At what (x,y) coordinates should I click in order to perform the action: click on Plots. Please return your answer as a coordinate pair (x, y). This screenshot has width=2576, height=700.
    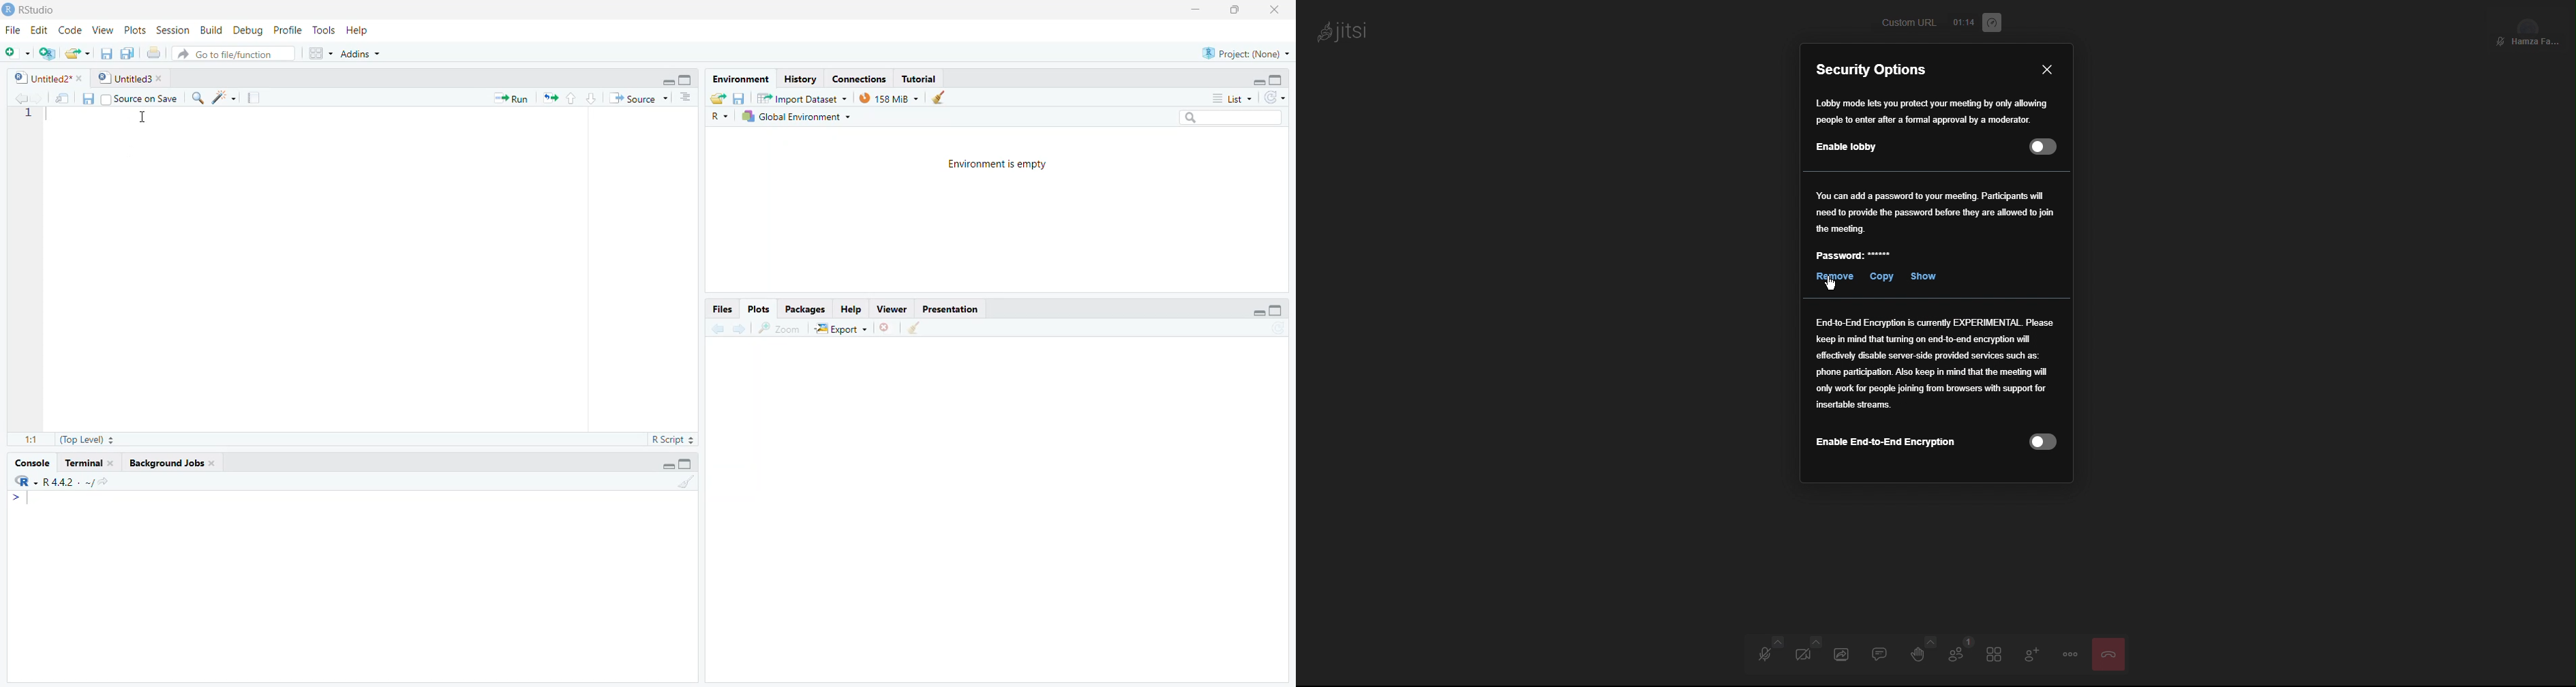
    Looking at the image, I should click on (761, 308).